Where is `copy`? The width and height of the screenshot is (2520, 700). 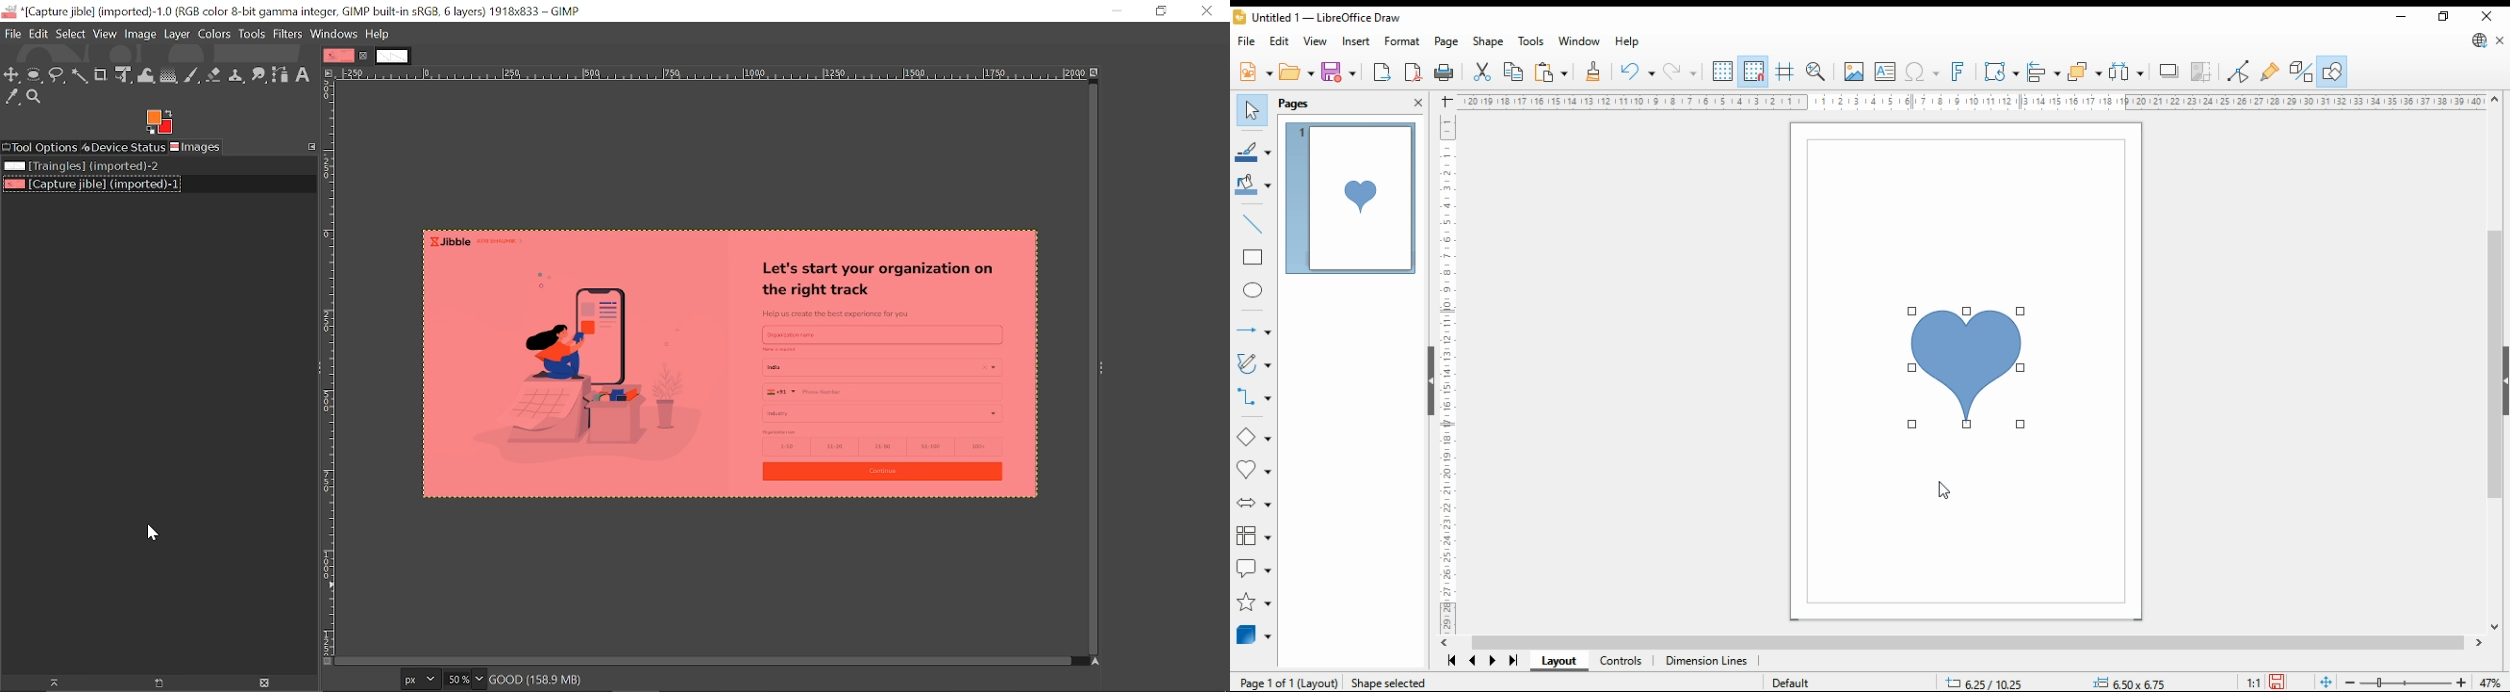 copy is located at coordinates (1513, 73).